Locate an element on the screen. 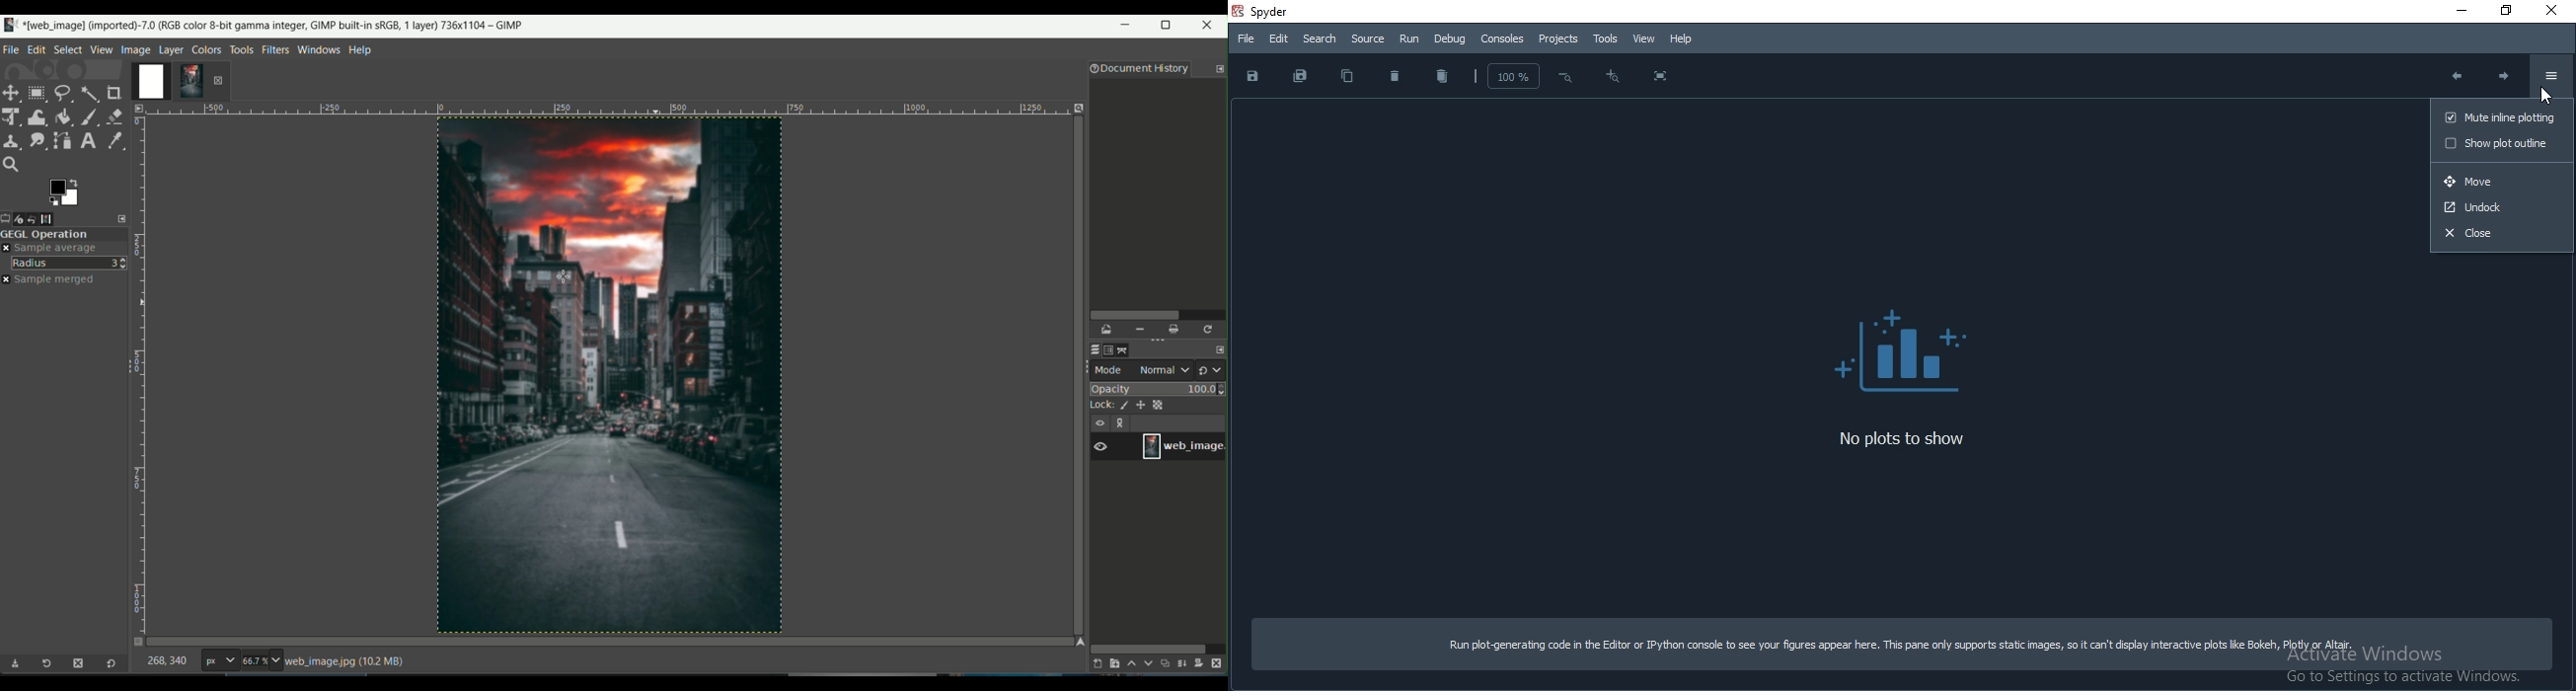 The width and height of the screenshot is (2576, 700). Fit to screen is located at coordinates (1660, 77).